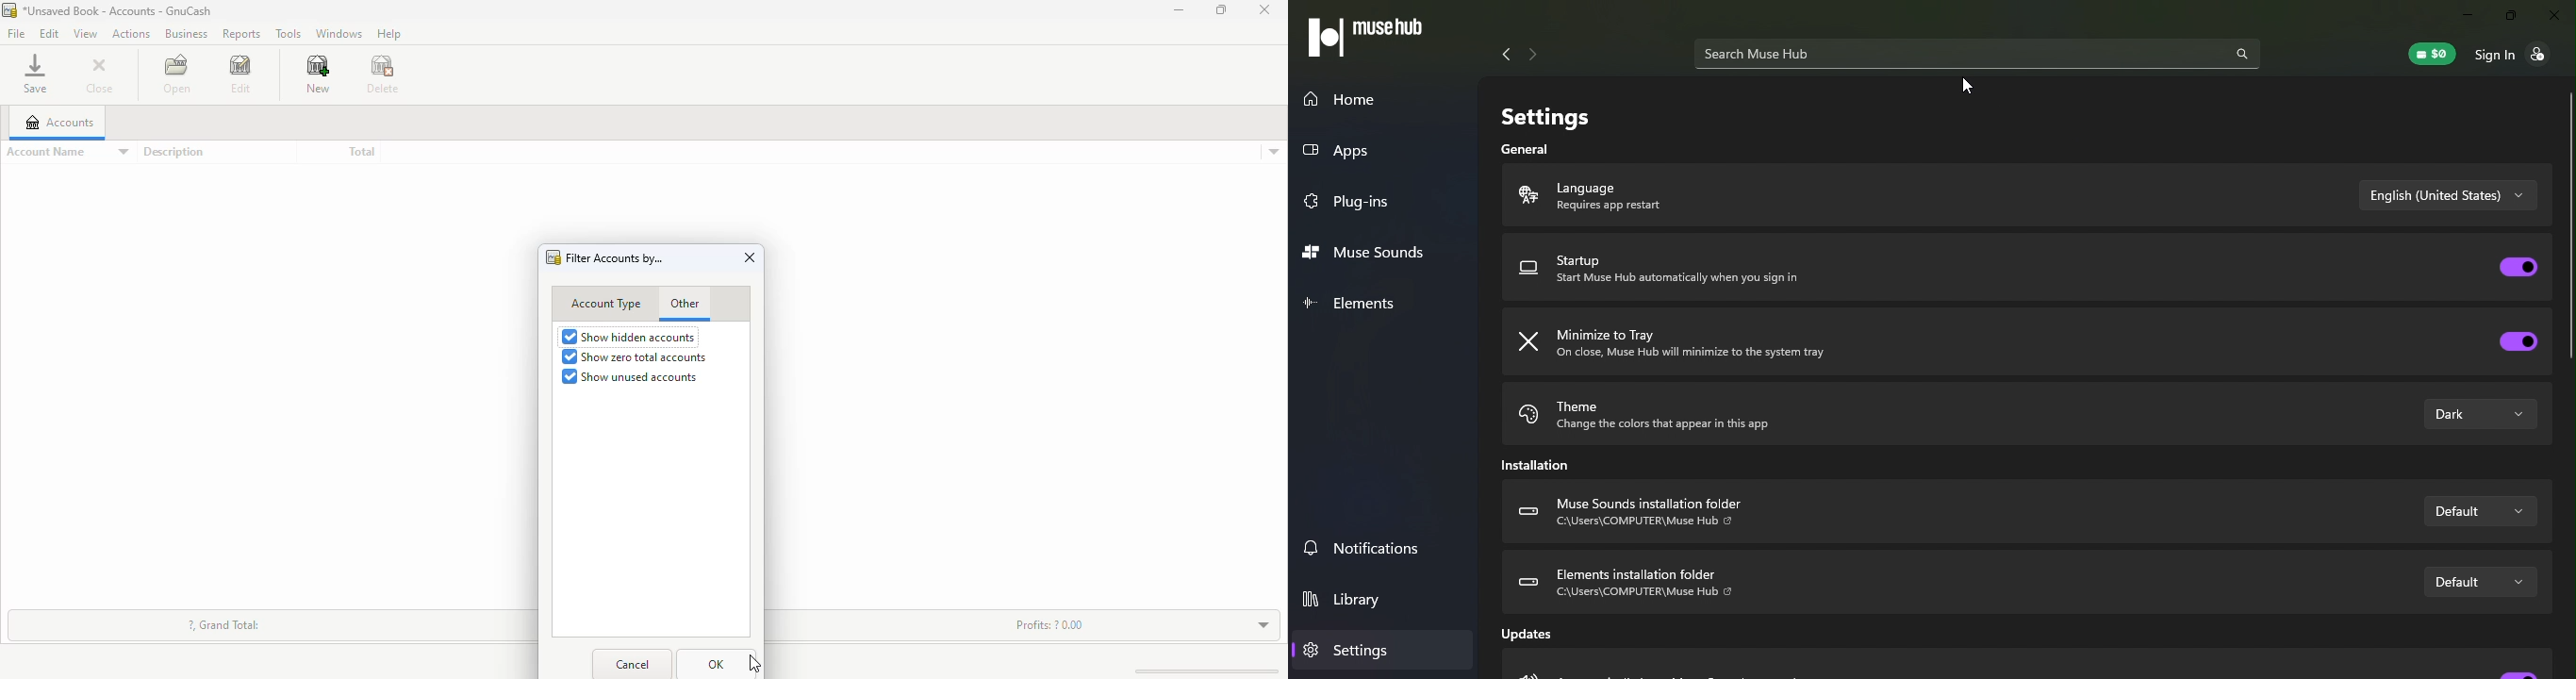  Describe the element at coordinates (1643, 196) in the screenshot. I see `language` at that location.